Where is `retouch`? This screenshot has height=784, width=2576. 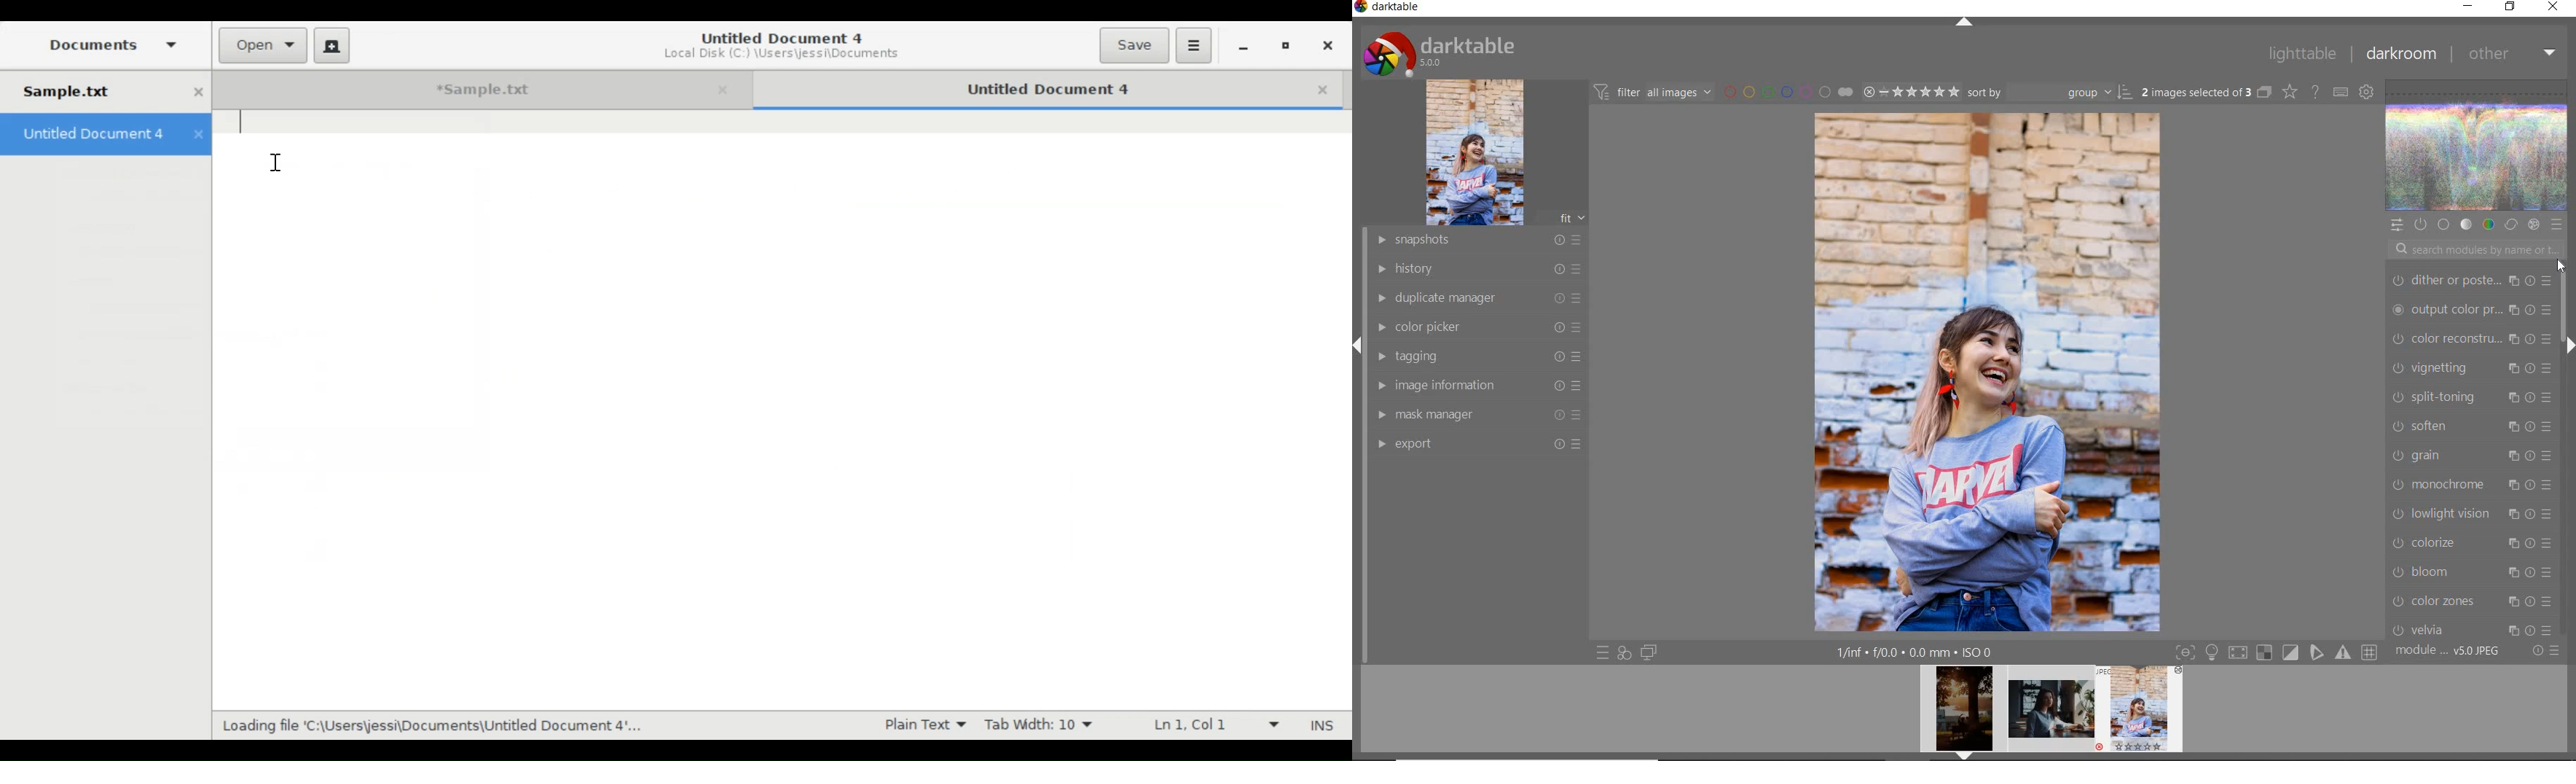
retouch is located at coordinates (2474, 396).